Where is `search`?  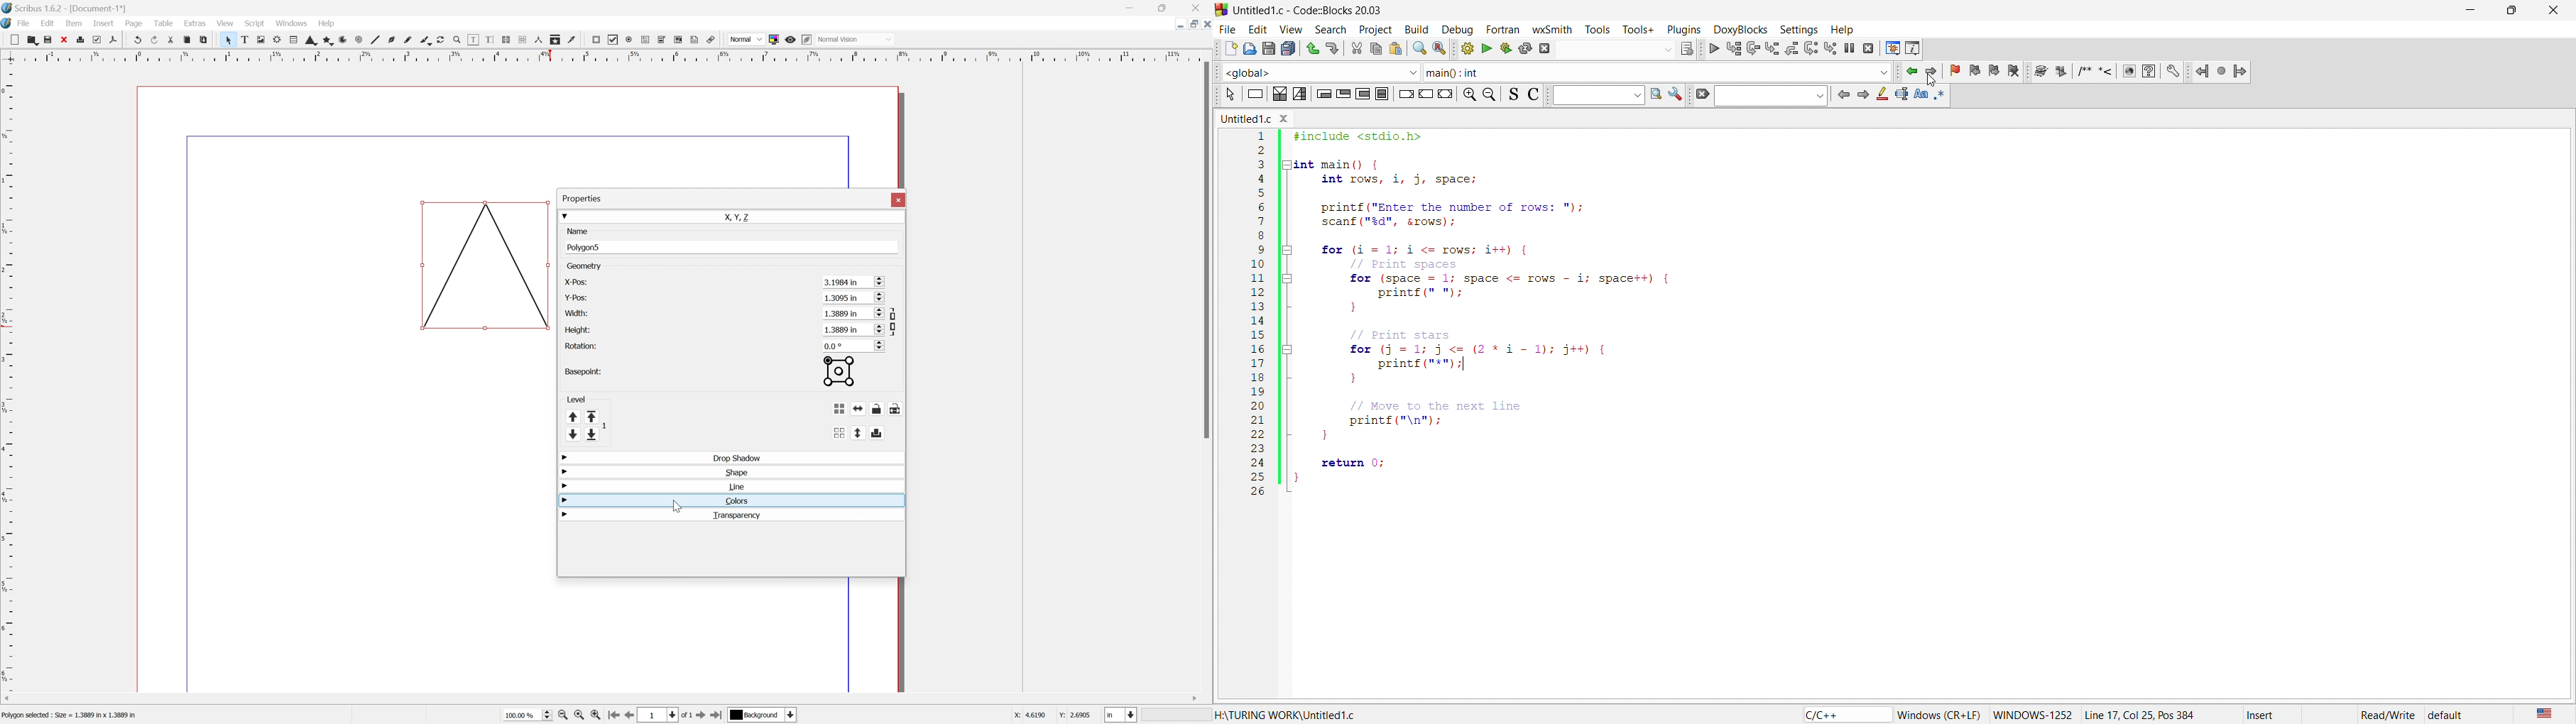 search is located at coordinates (1331, 28).